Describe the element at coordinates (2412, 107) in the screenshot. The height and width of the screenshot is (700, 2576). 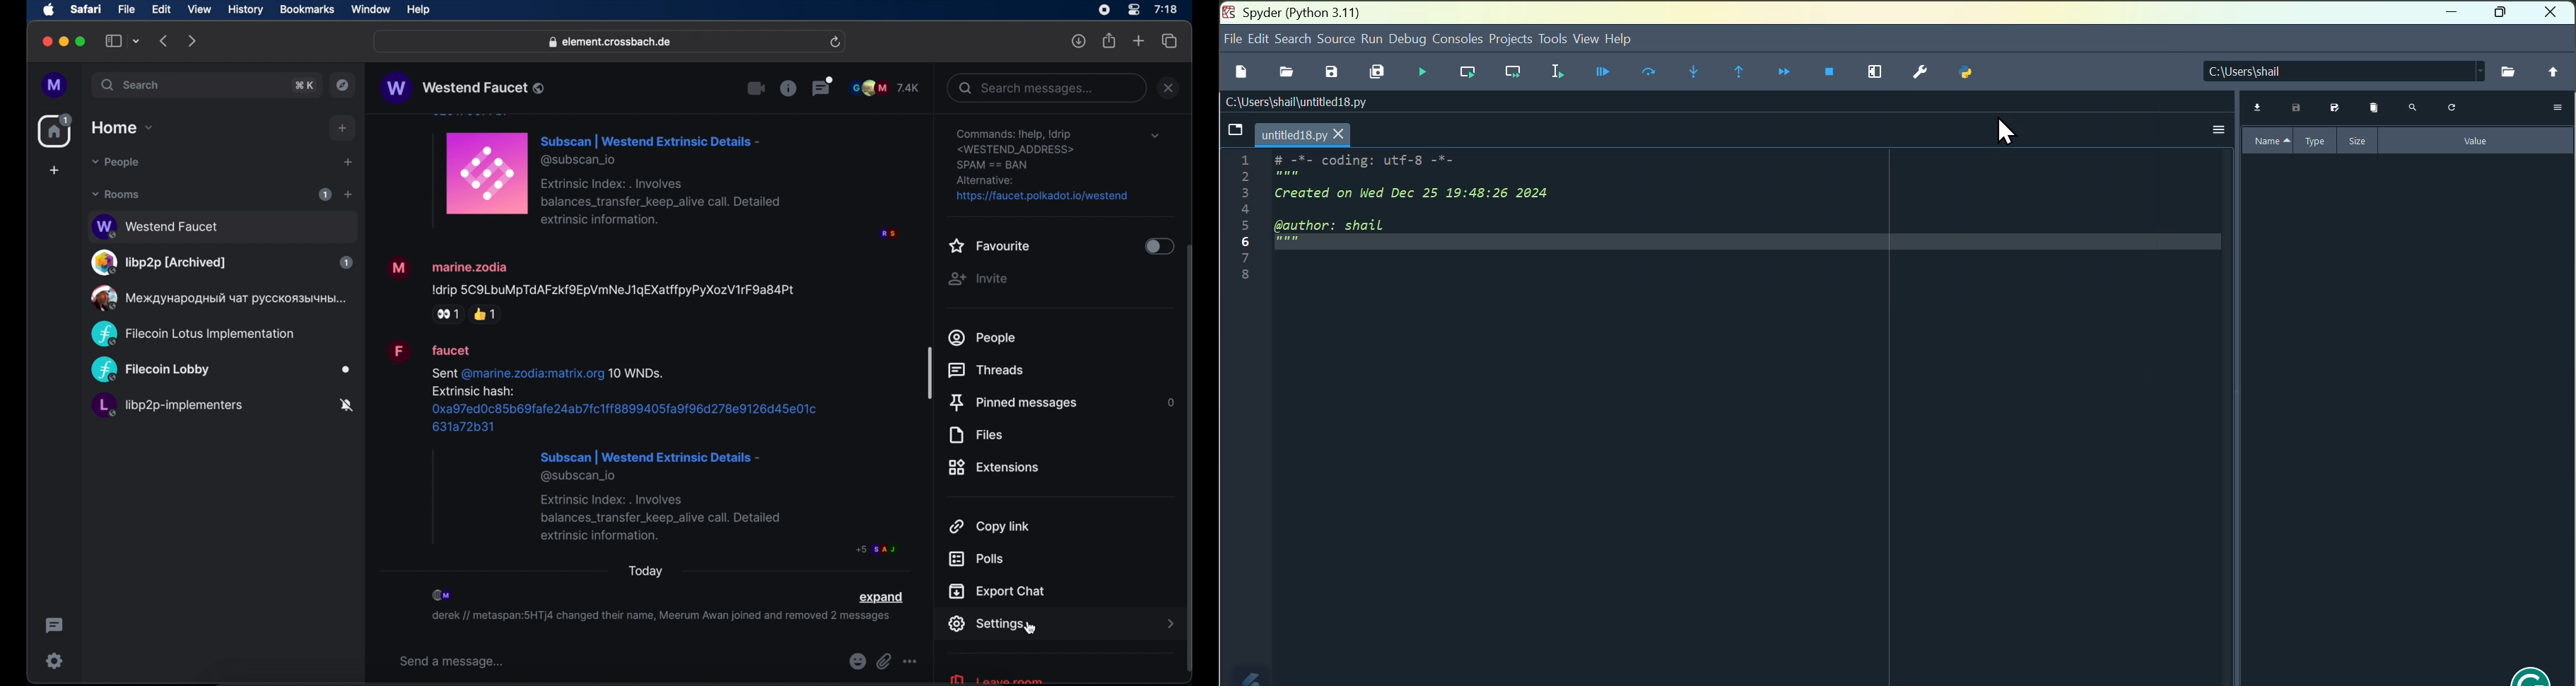
I see `search` at that location.